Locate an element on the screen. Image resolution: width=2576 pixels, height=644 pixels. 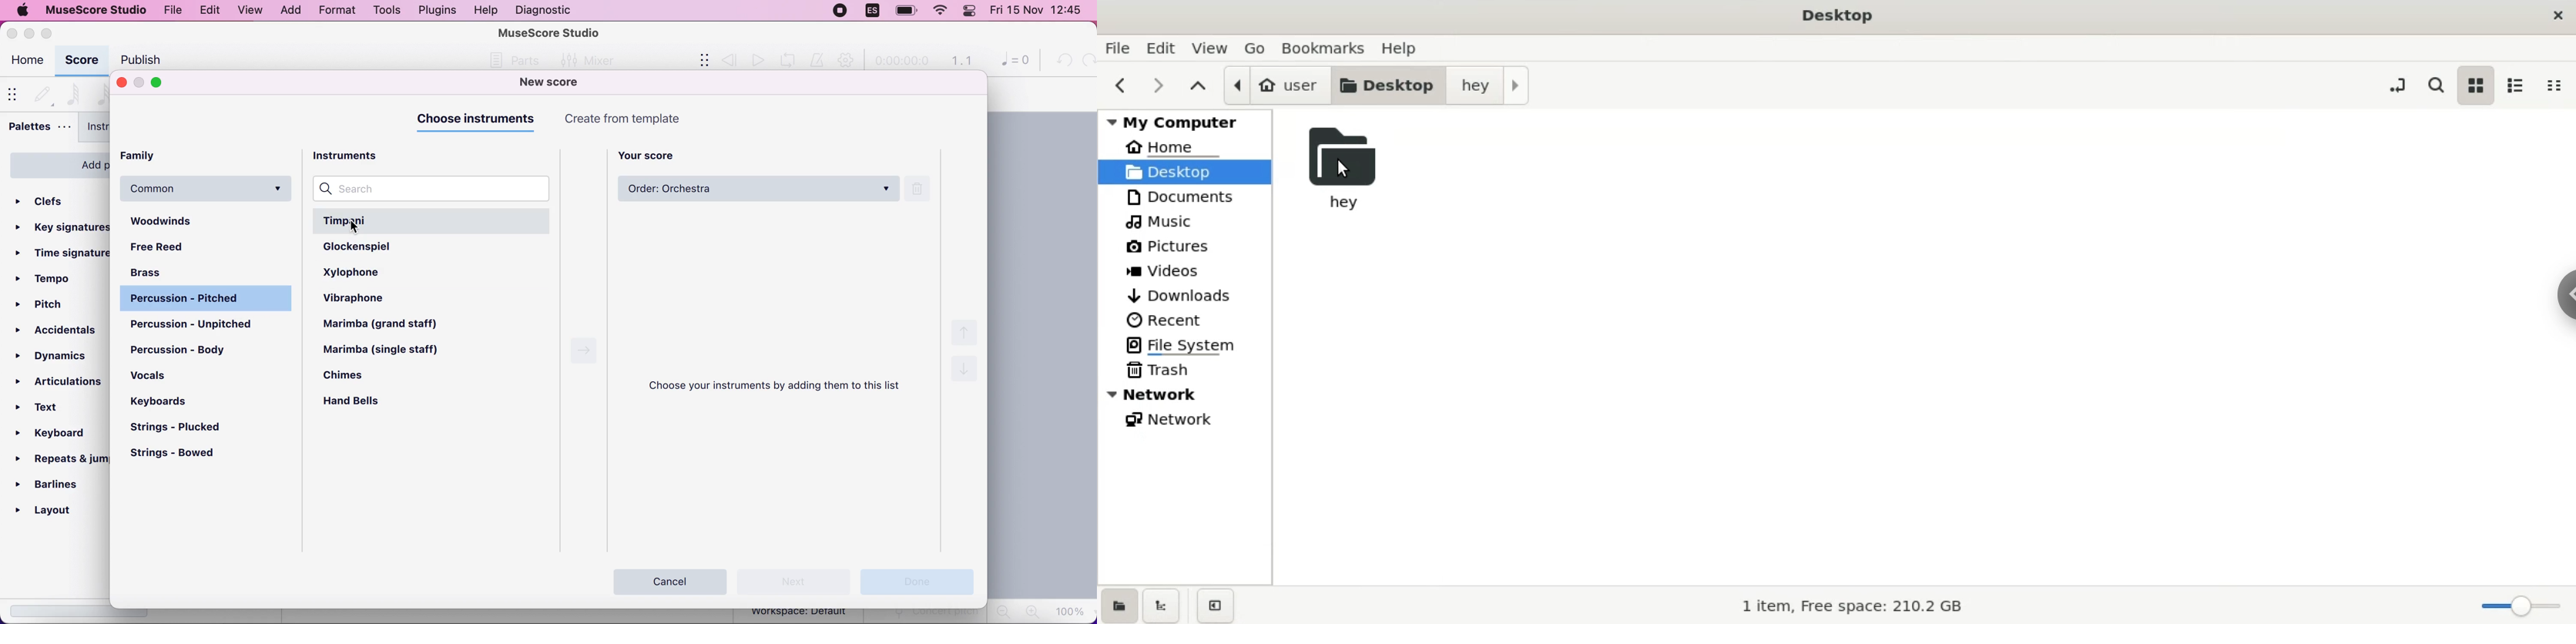
strings - bowed is located at coordinates (181, 454).